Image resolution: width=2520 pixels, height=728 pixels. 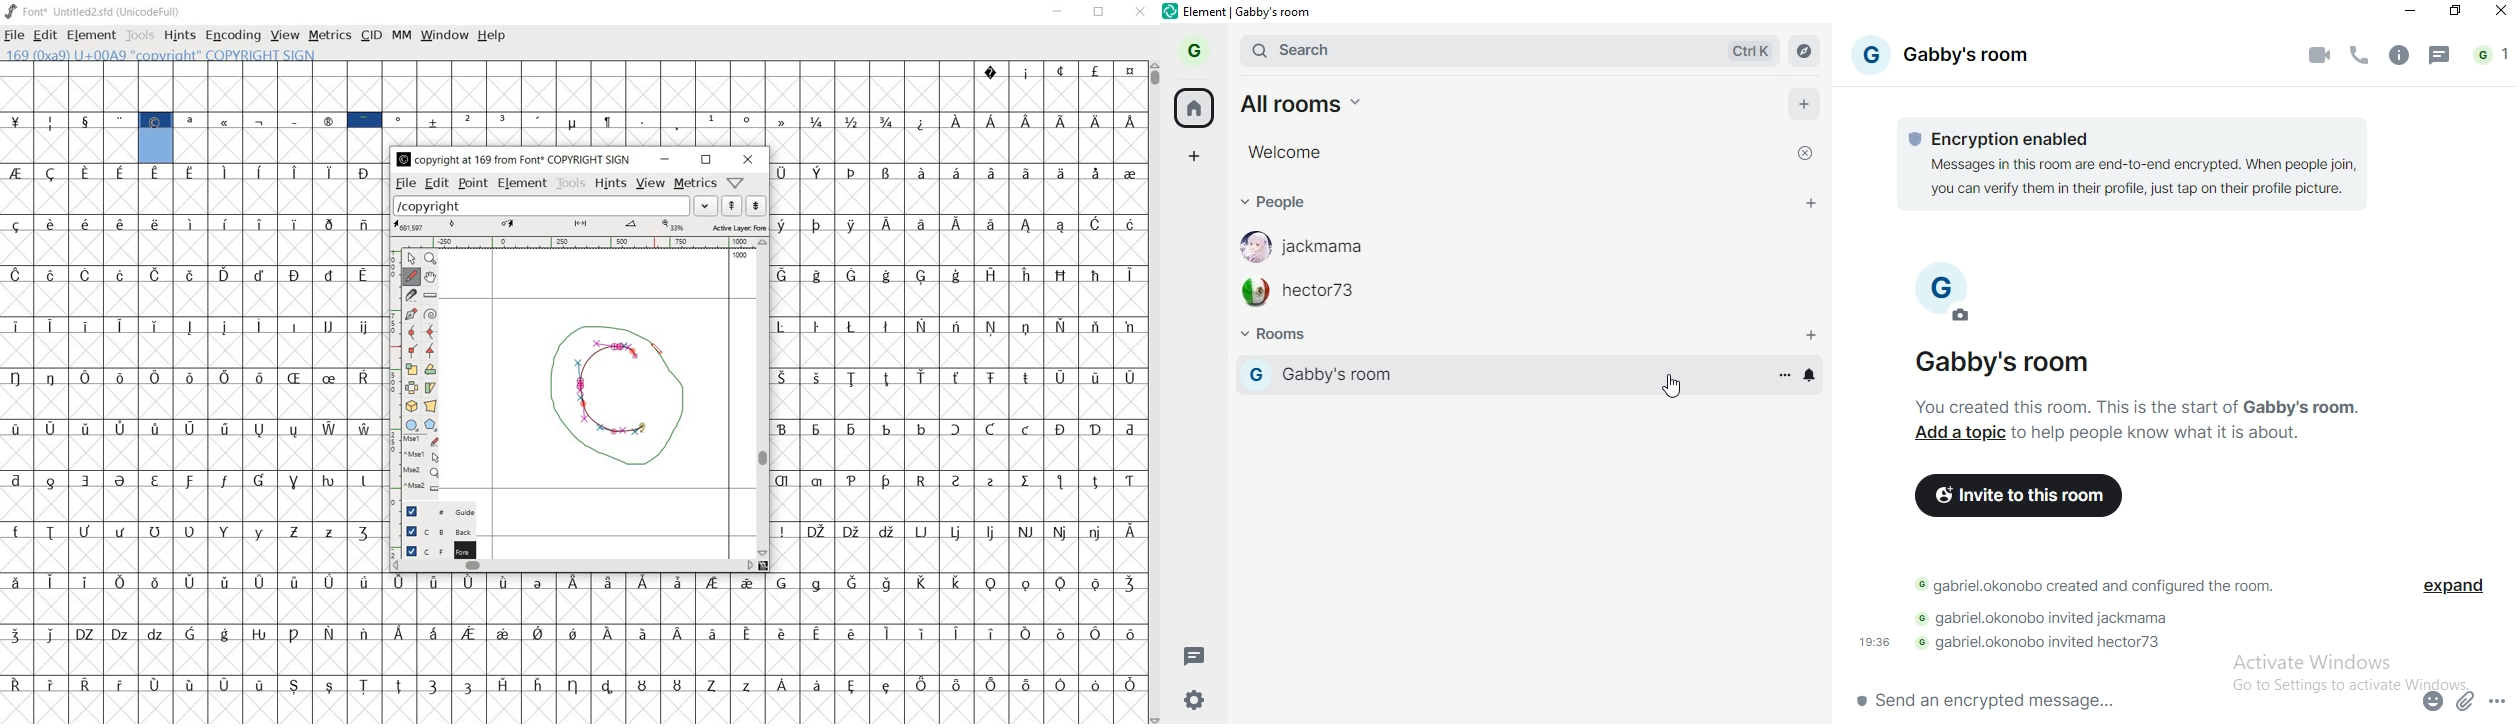 I want to click on add a curve point, so click(x=412, y=331).